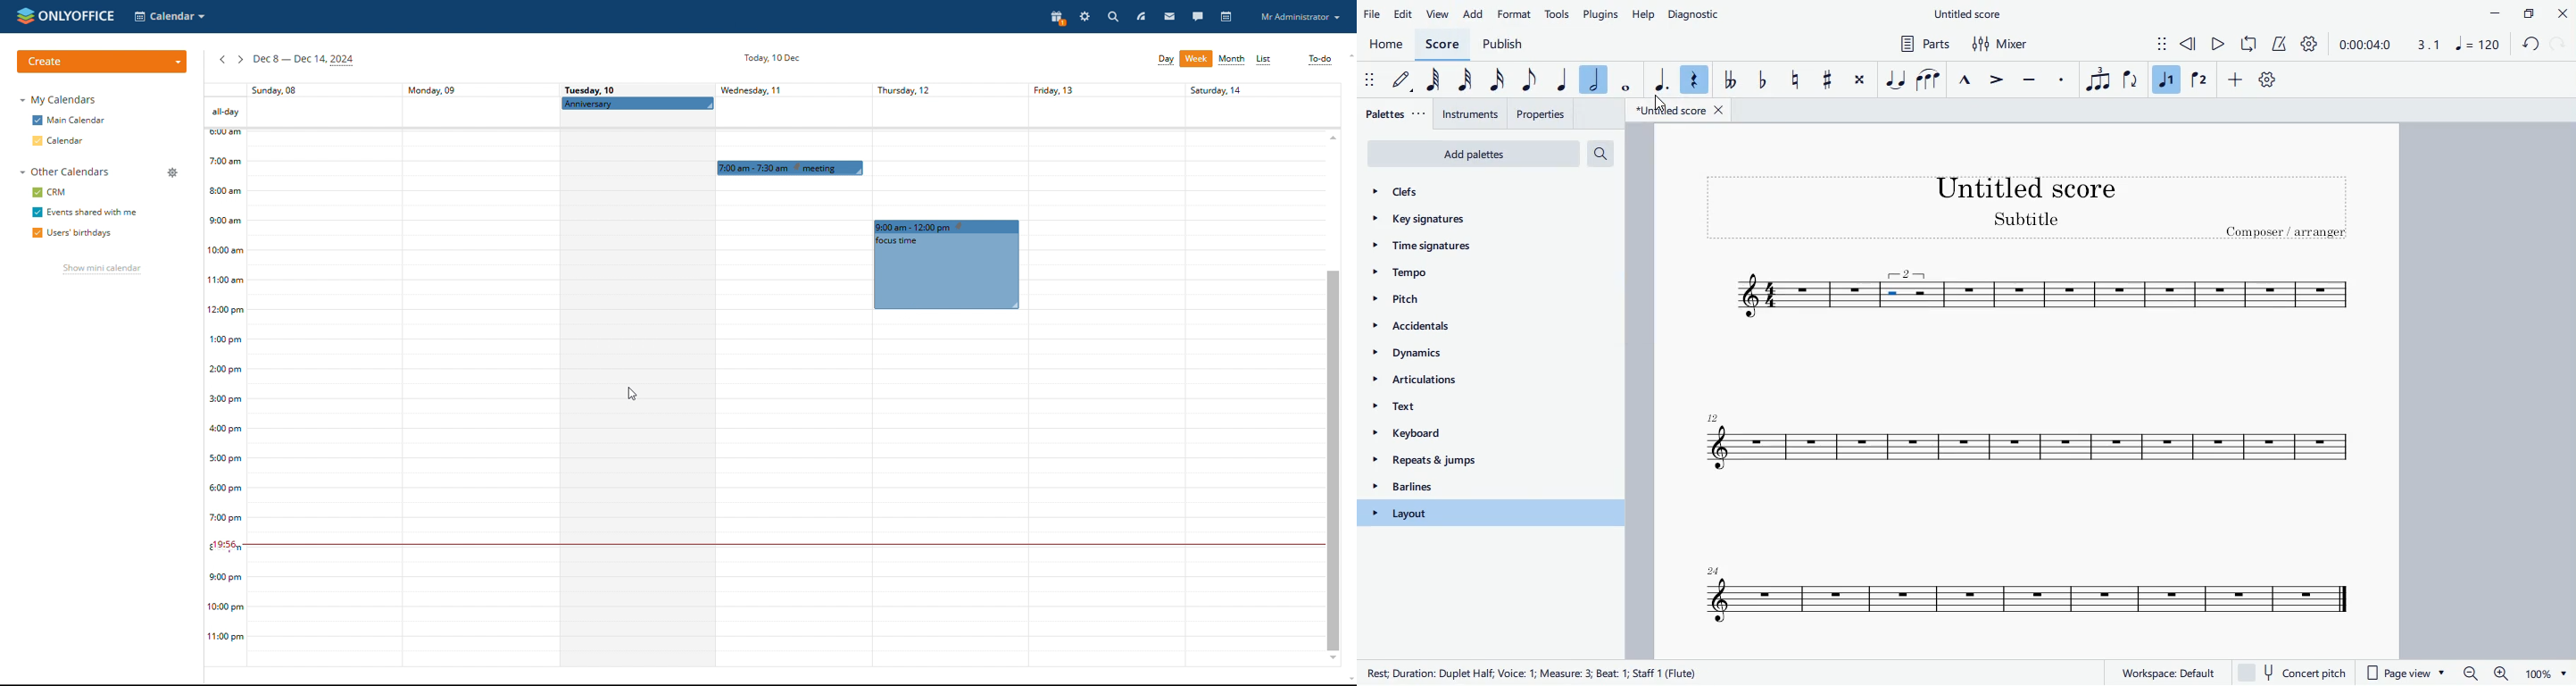 Image resolution: width=2576 pixels, height=700 pixels. I want to click on scale, so click(2453, 44).